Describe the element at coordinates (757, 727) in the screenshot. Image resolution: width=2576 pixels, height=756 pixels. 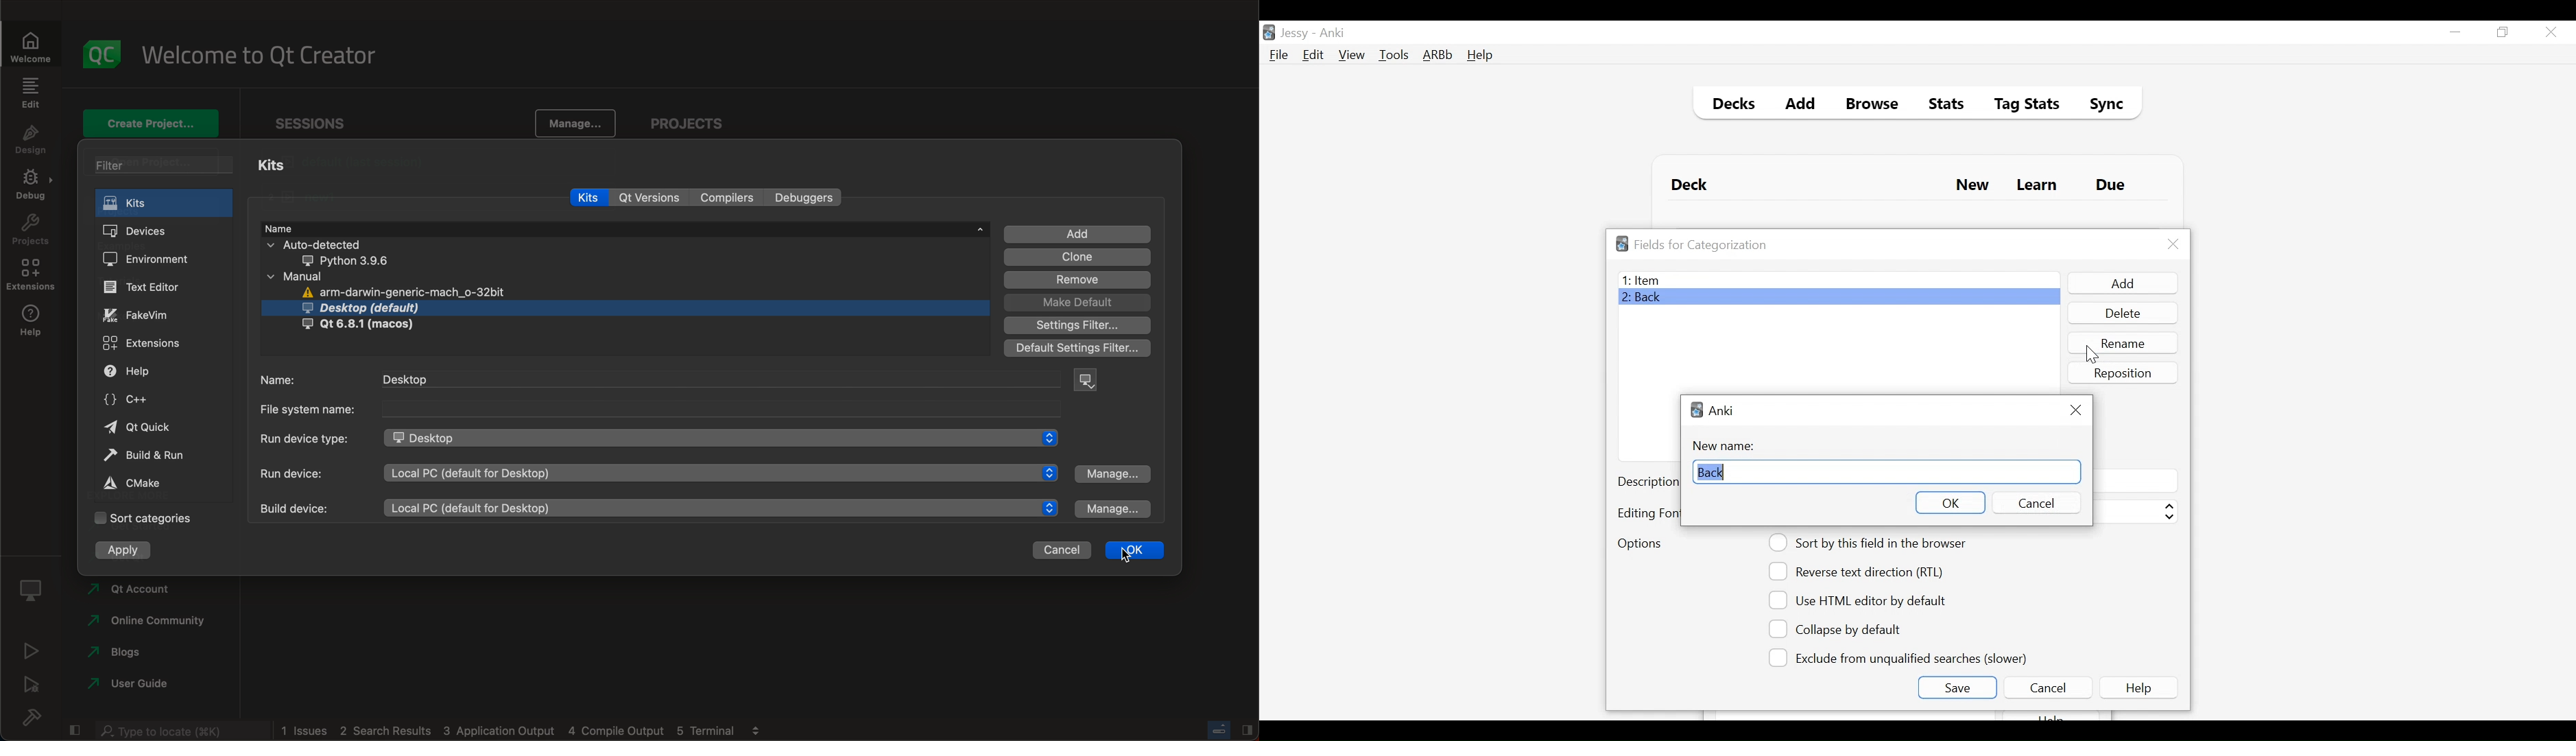
I see `view output` at that location.